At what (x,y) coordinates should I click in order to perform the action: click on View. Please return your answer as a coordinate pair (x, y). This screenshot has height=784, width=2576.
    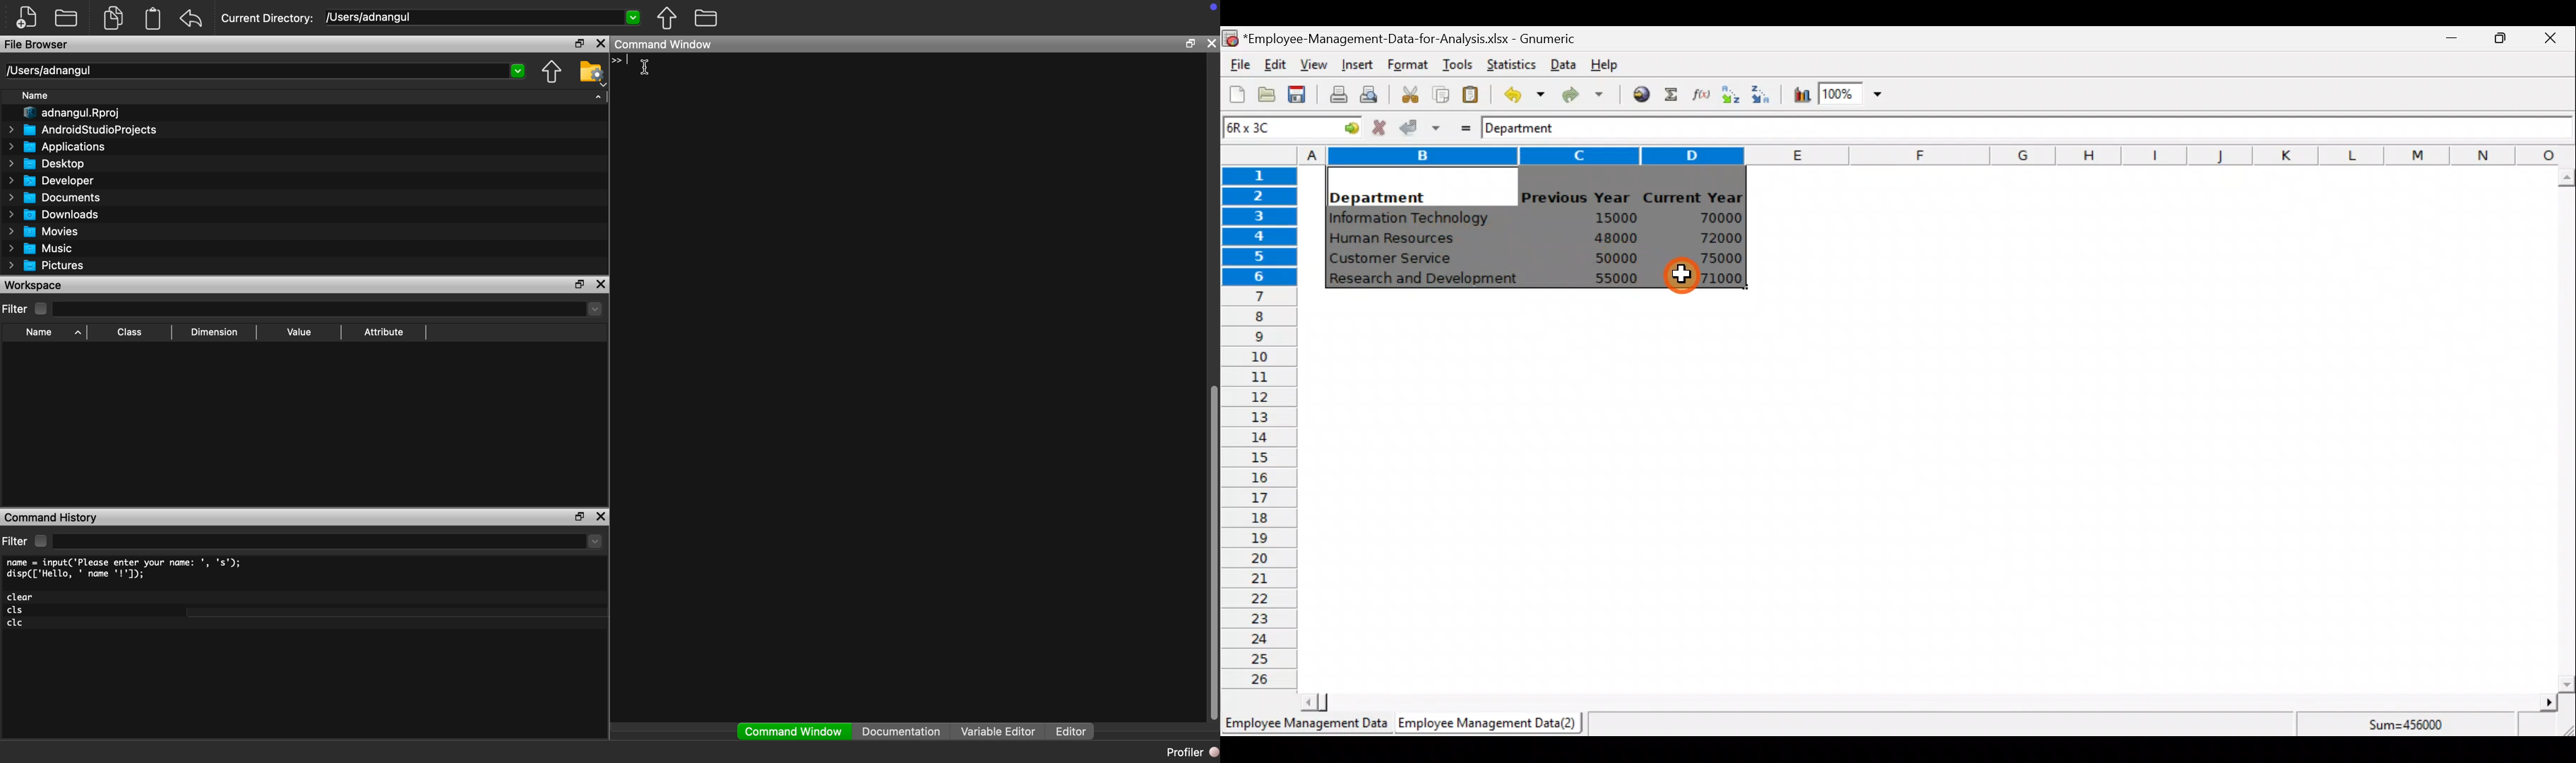
    Looking at the image, I should click on (1312, 65).